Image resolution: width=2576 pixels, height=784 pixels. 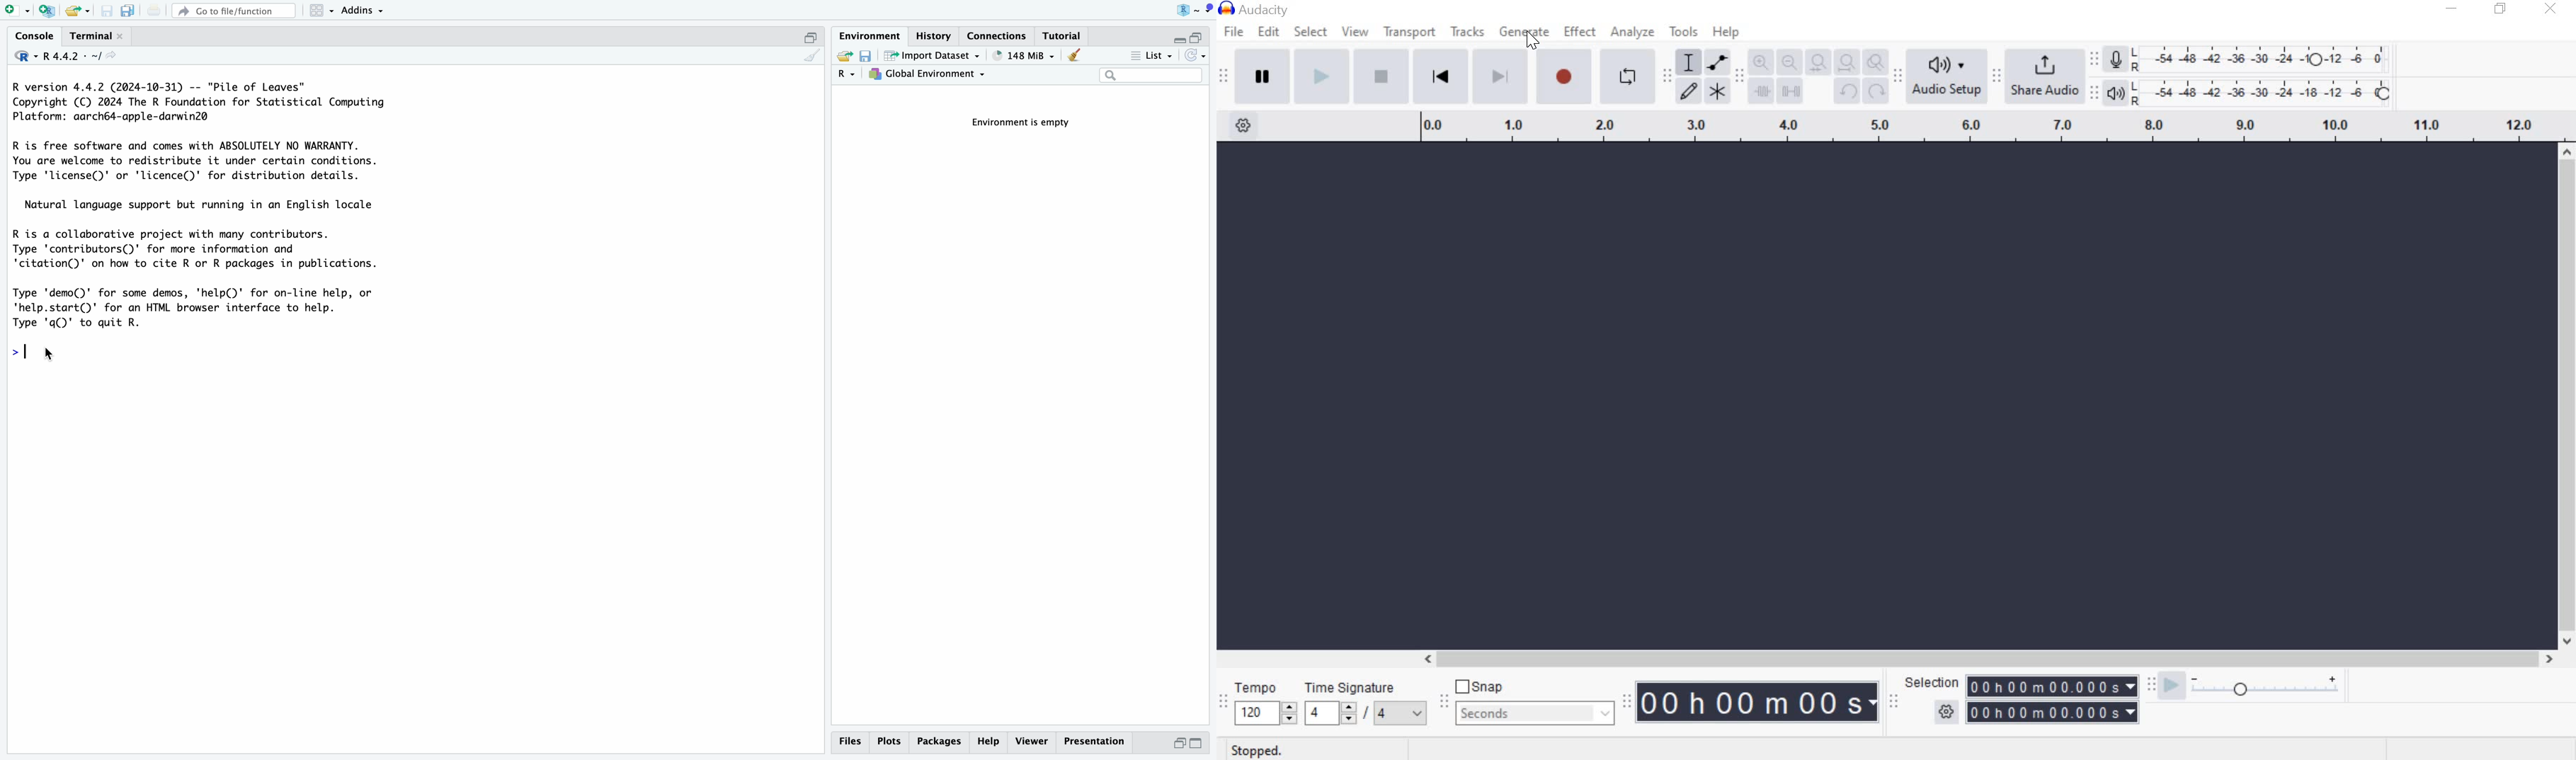 What do you see at coordinates (364, 10) in the screenshot?
I see `addins` at bounding box center [364, 10].